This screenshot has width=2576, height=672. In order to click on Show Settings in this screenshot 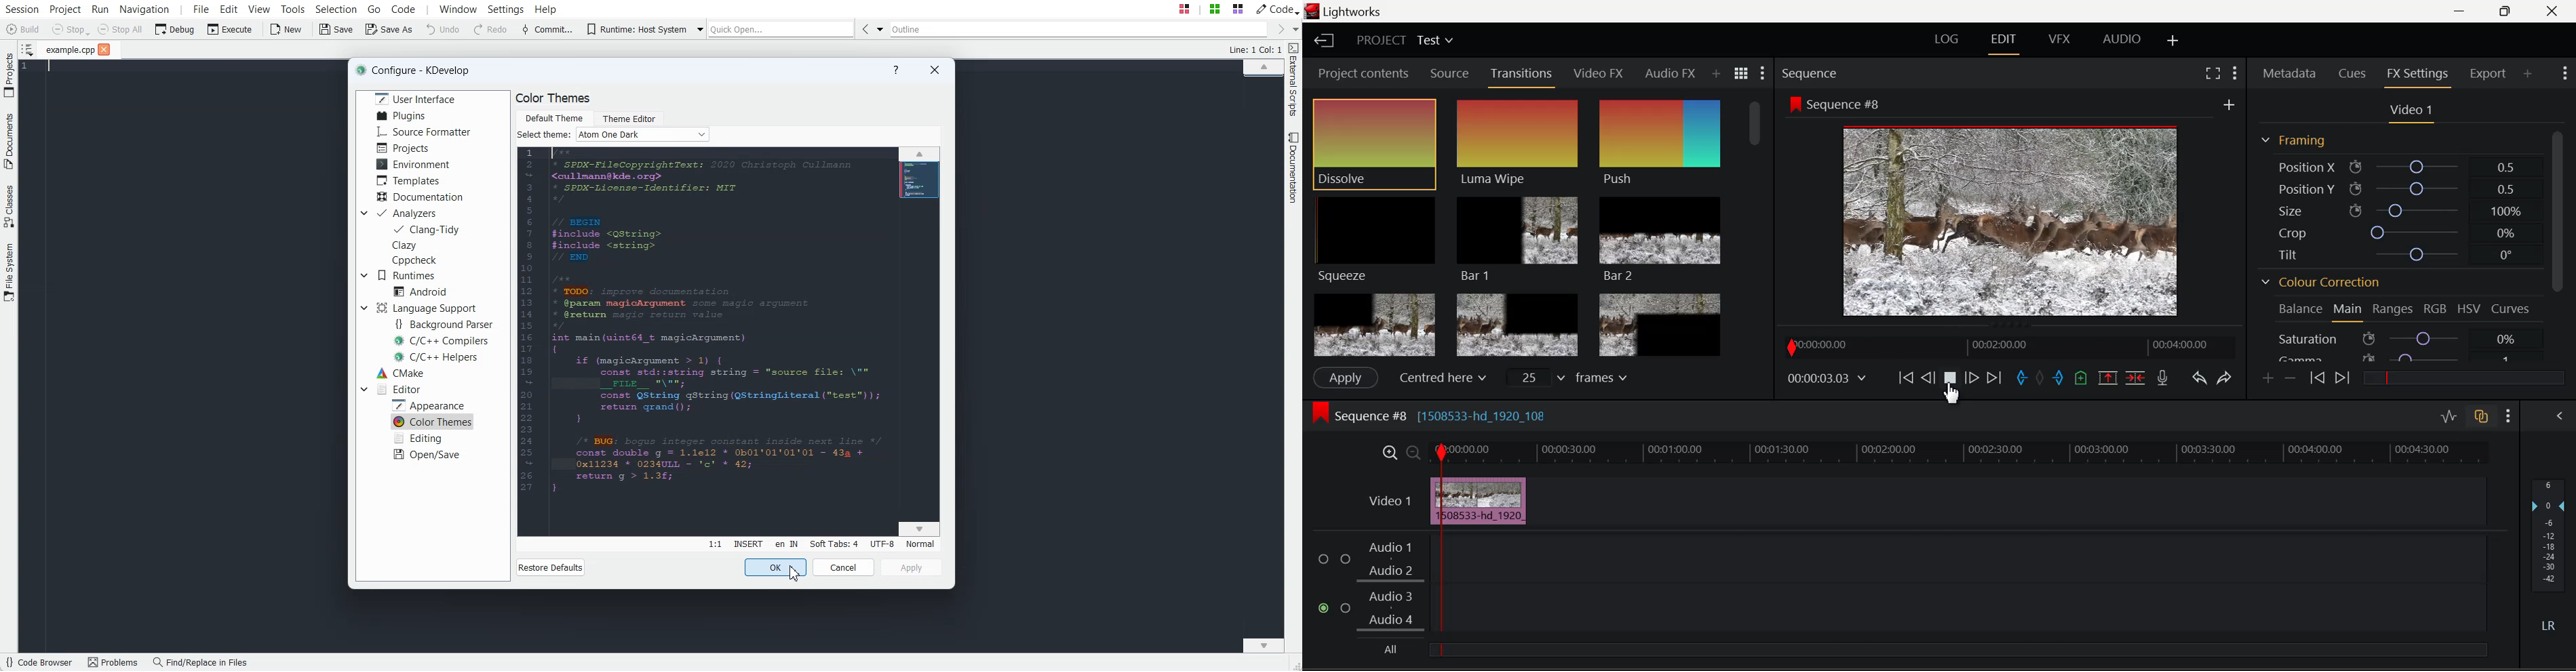, I will do `click(2508, 416)`.